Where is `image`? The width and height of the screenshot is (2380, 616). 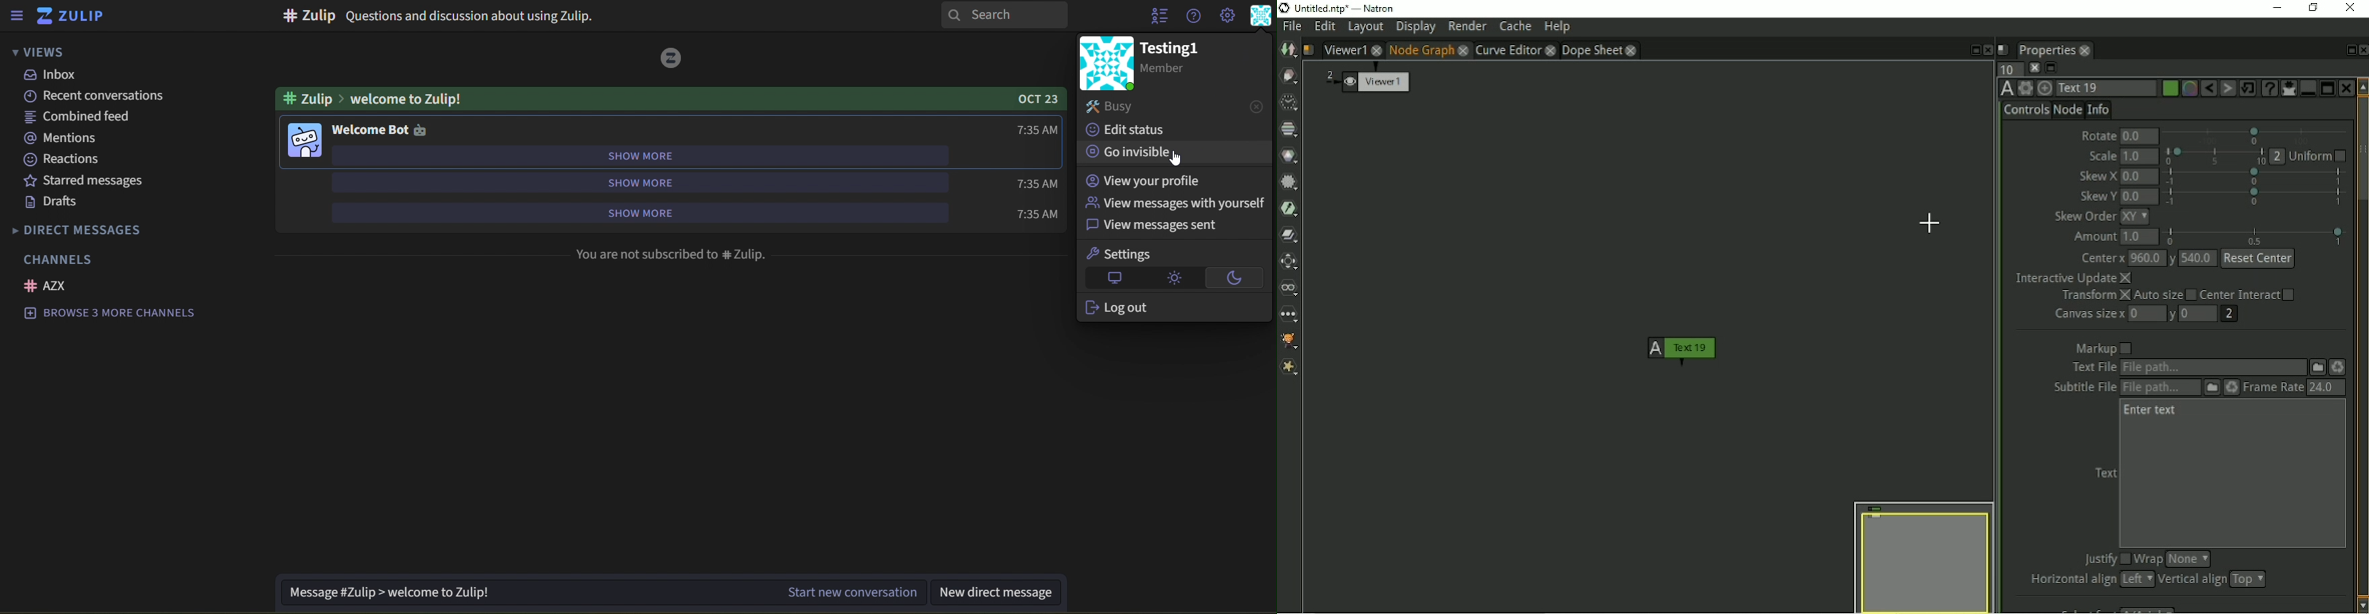 image is located at coordinates (671, 58).